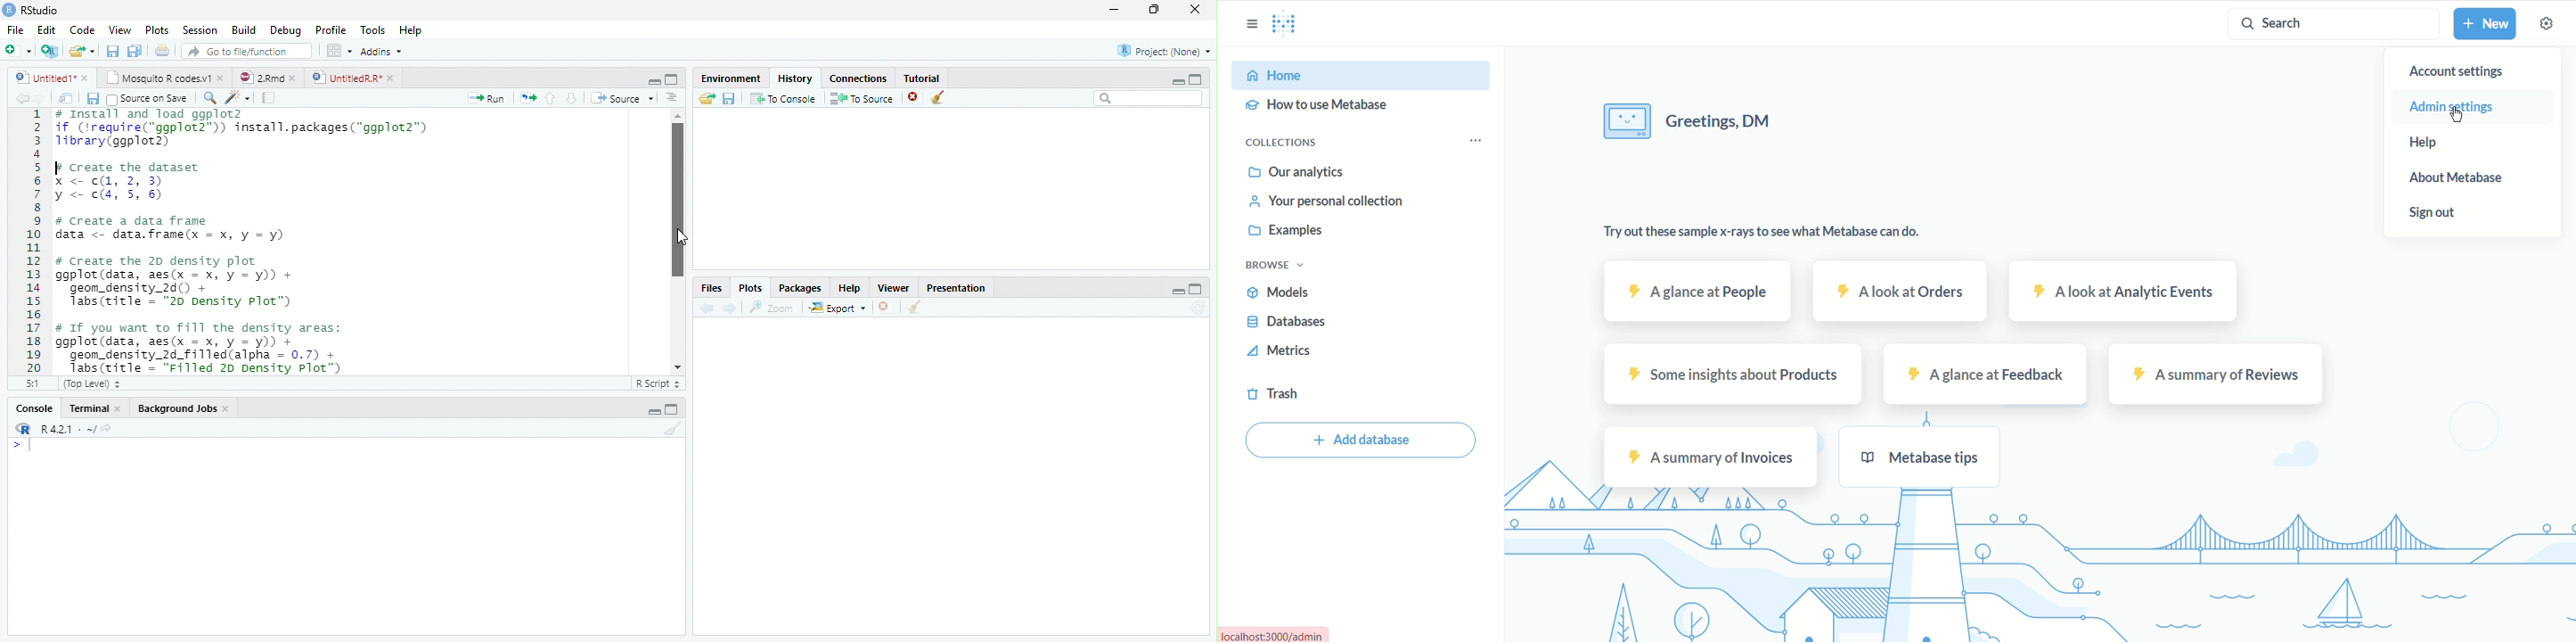 Image resolution: width=2576 pixels, height=644 pixels. Describe the element at coordinates (708, 288) in the screenshot. I see `Files,` at that location.